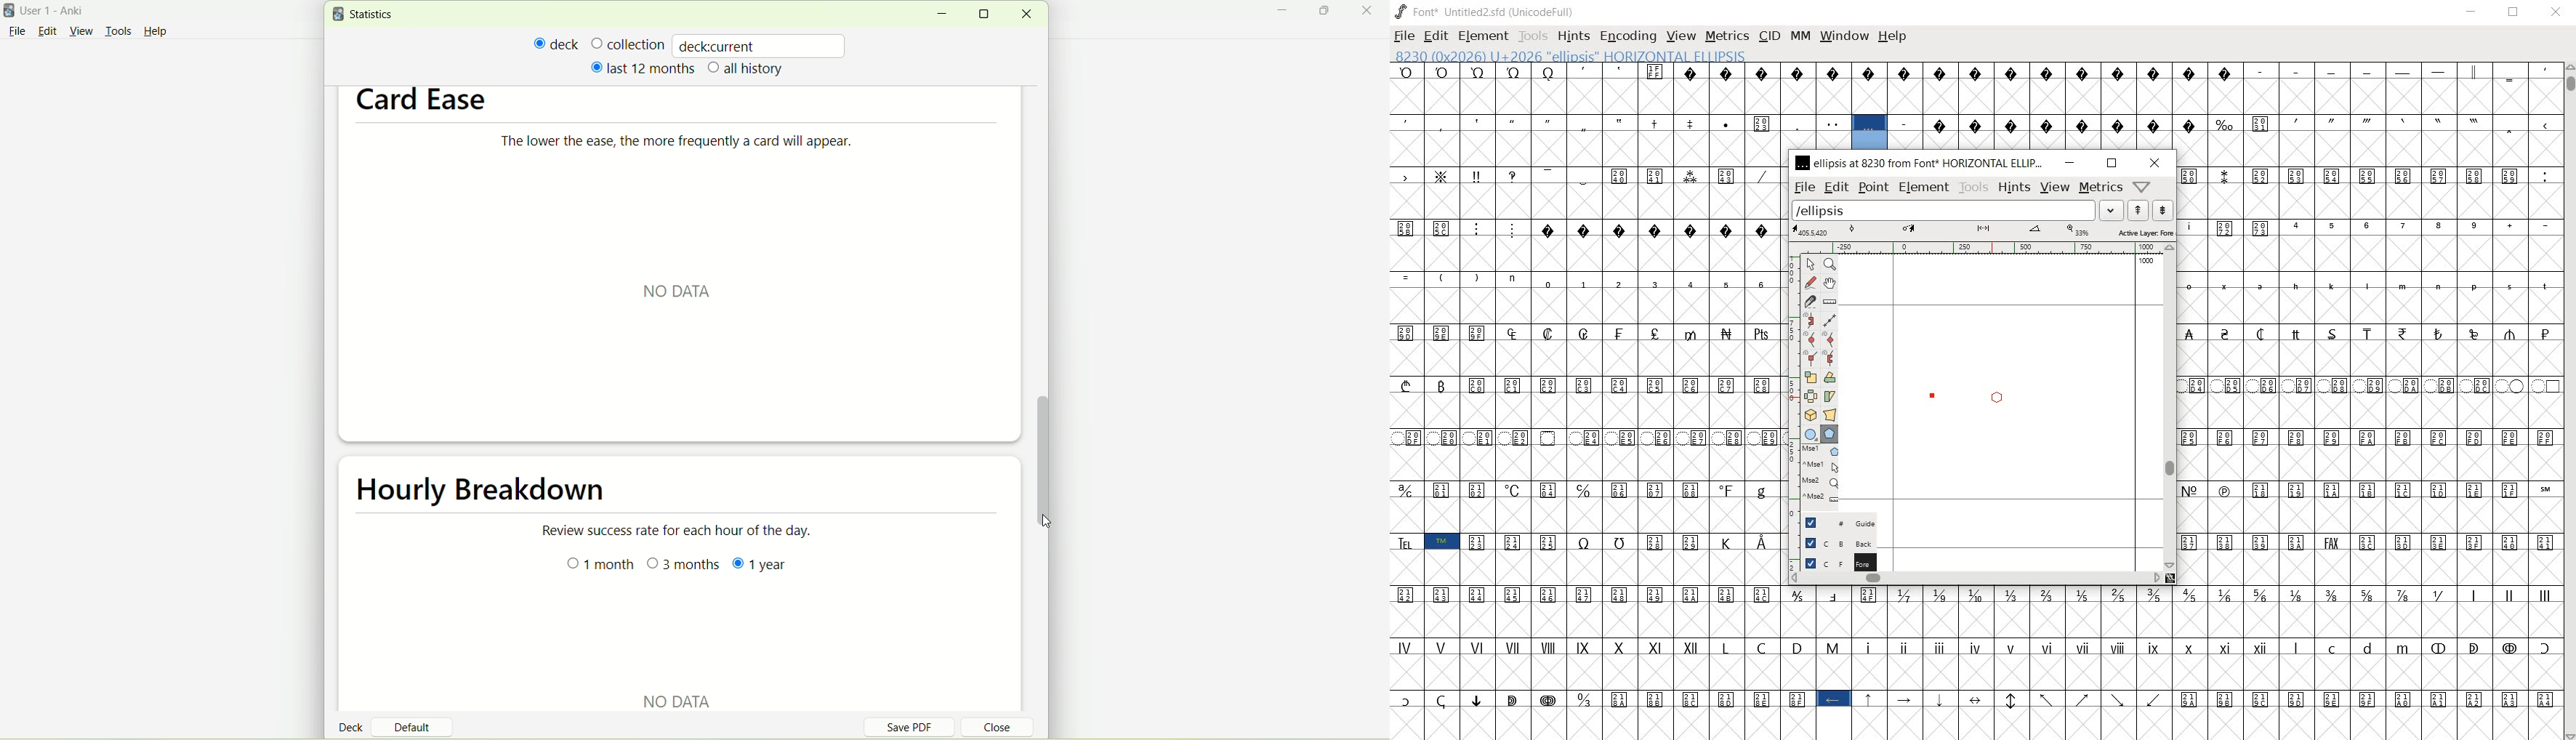  Describe the element at coordinates (1810, 320) in the screenshot. I see `change whether spiro is active or not` at that location.